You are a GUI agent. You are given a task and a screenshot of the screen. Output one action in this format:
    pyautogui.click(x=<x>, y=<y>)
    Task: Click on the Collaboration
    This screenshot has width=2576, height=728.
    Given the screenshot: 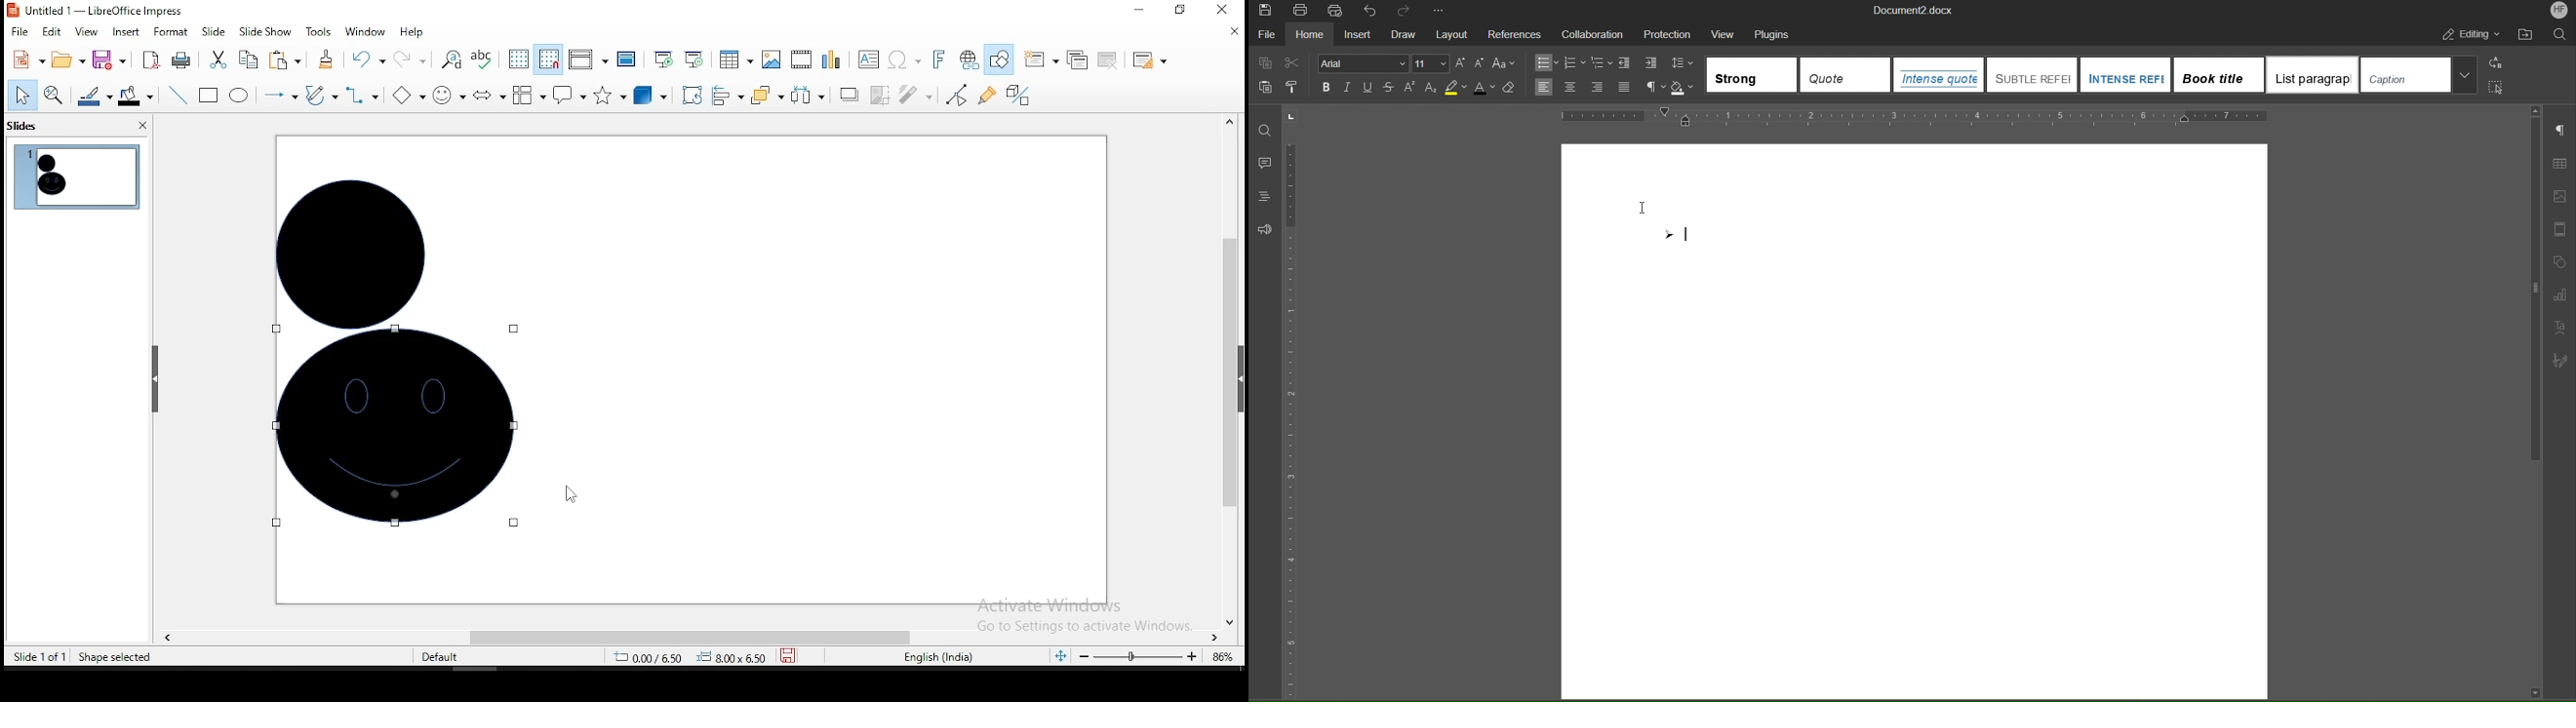 What is the action you would take?
    pyautogui.click(x=1597, y=35)
    